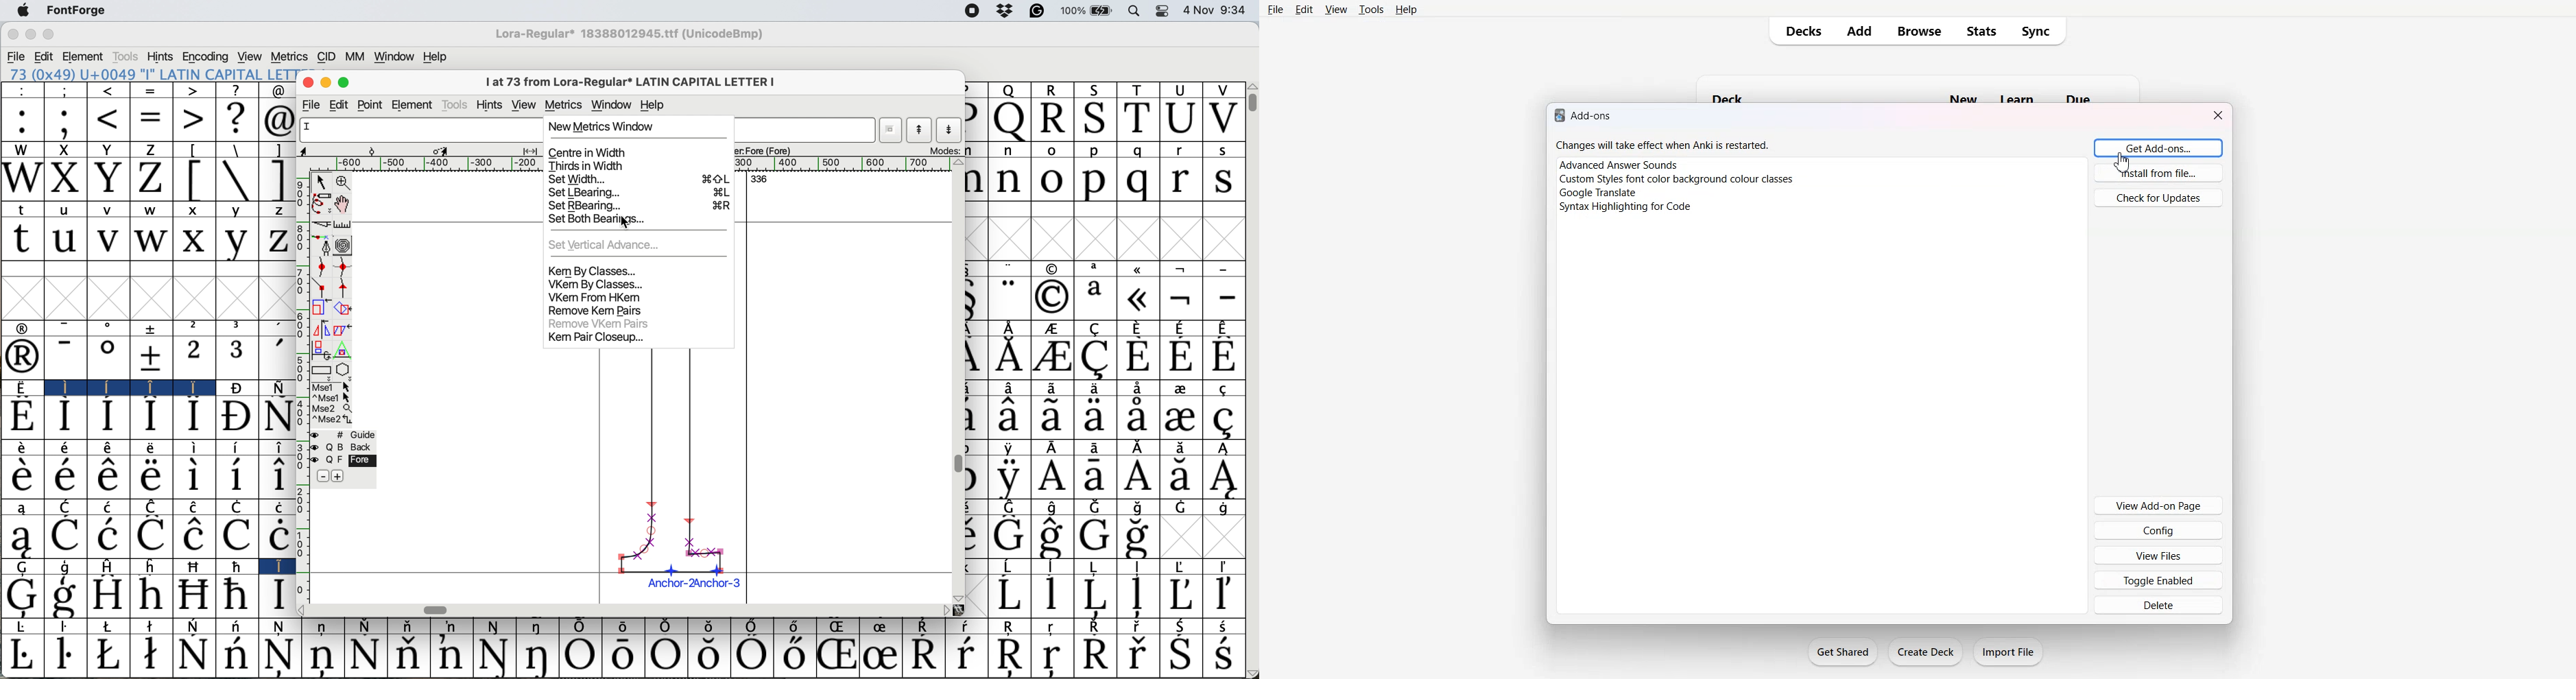 The height and width of the screenshot is (700, 2576). I want to click on back, so click(351, 447).